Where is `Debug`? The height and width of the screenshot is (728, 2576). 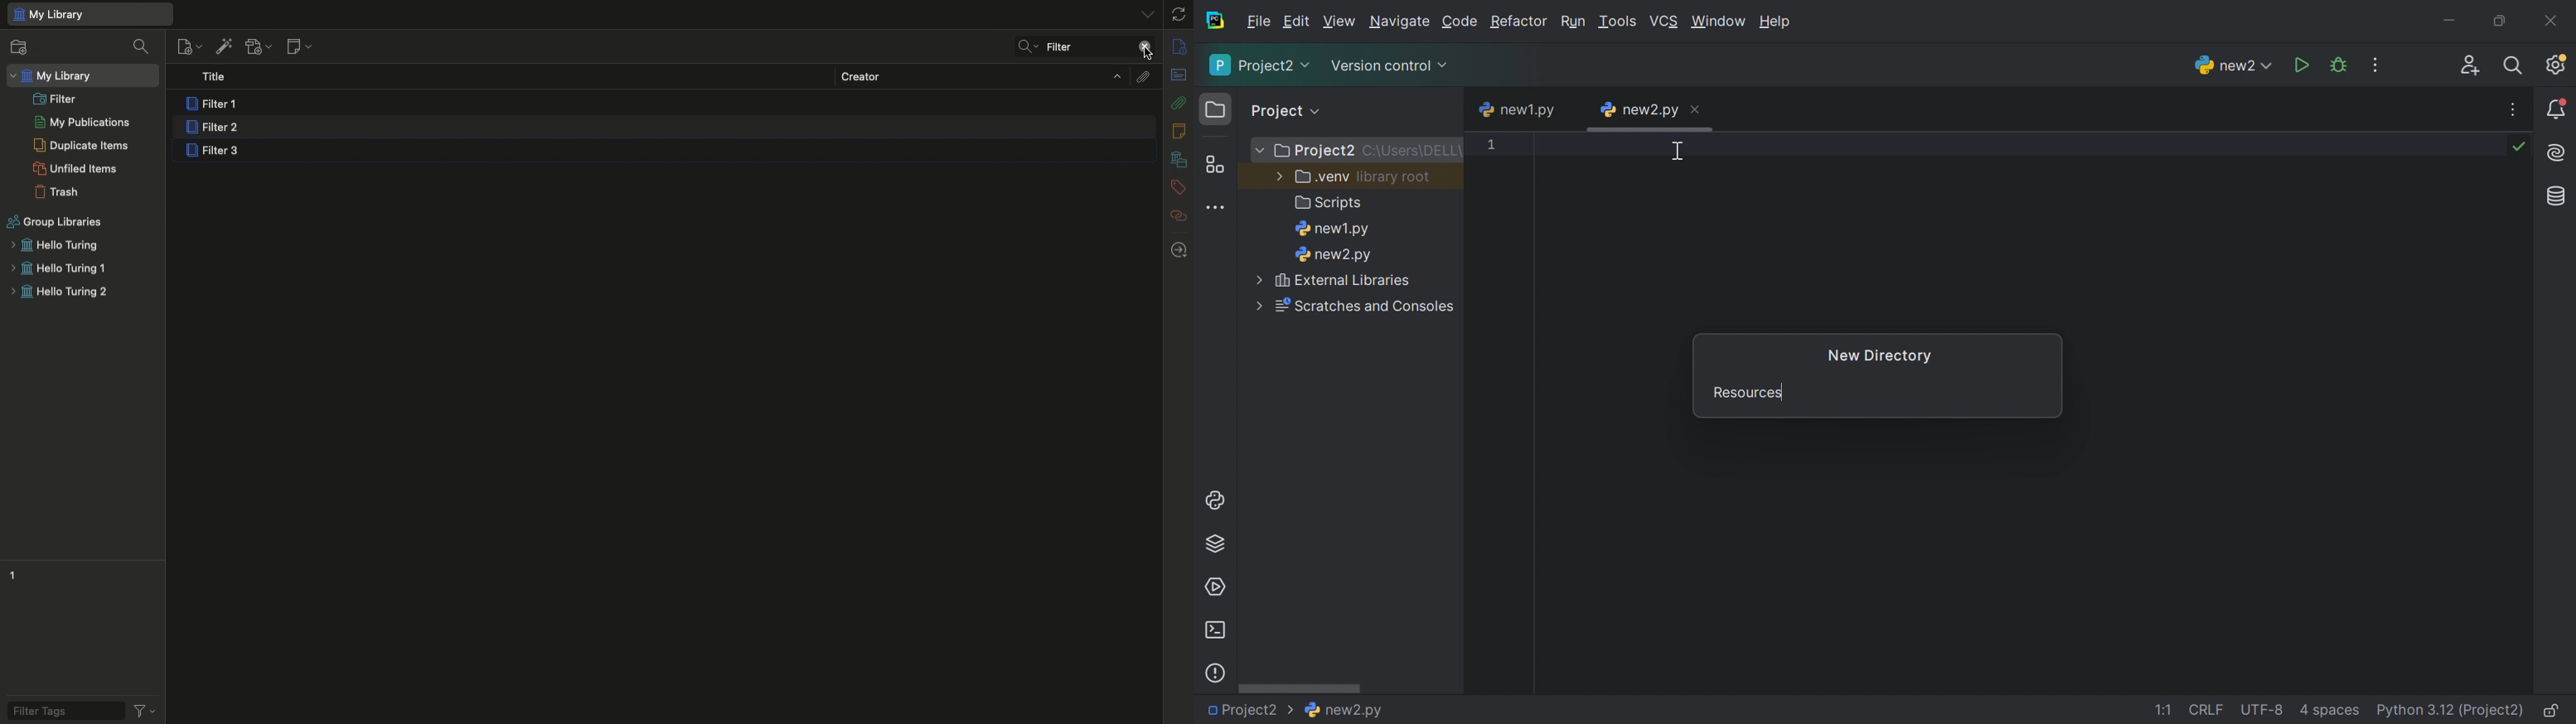 Debug is located at coordinates (2338, 65).